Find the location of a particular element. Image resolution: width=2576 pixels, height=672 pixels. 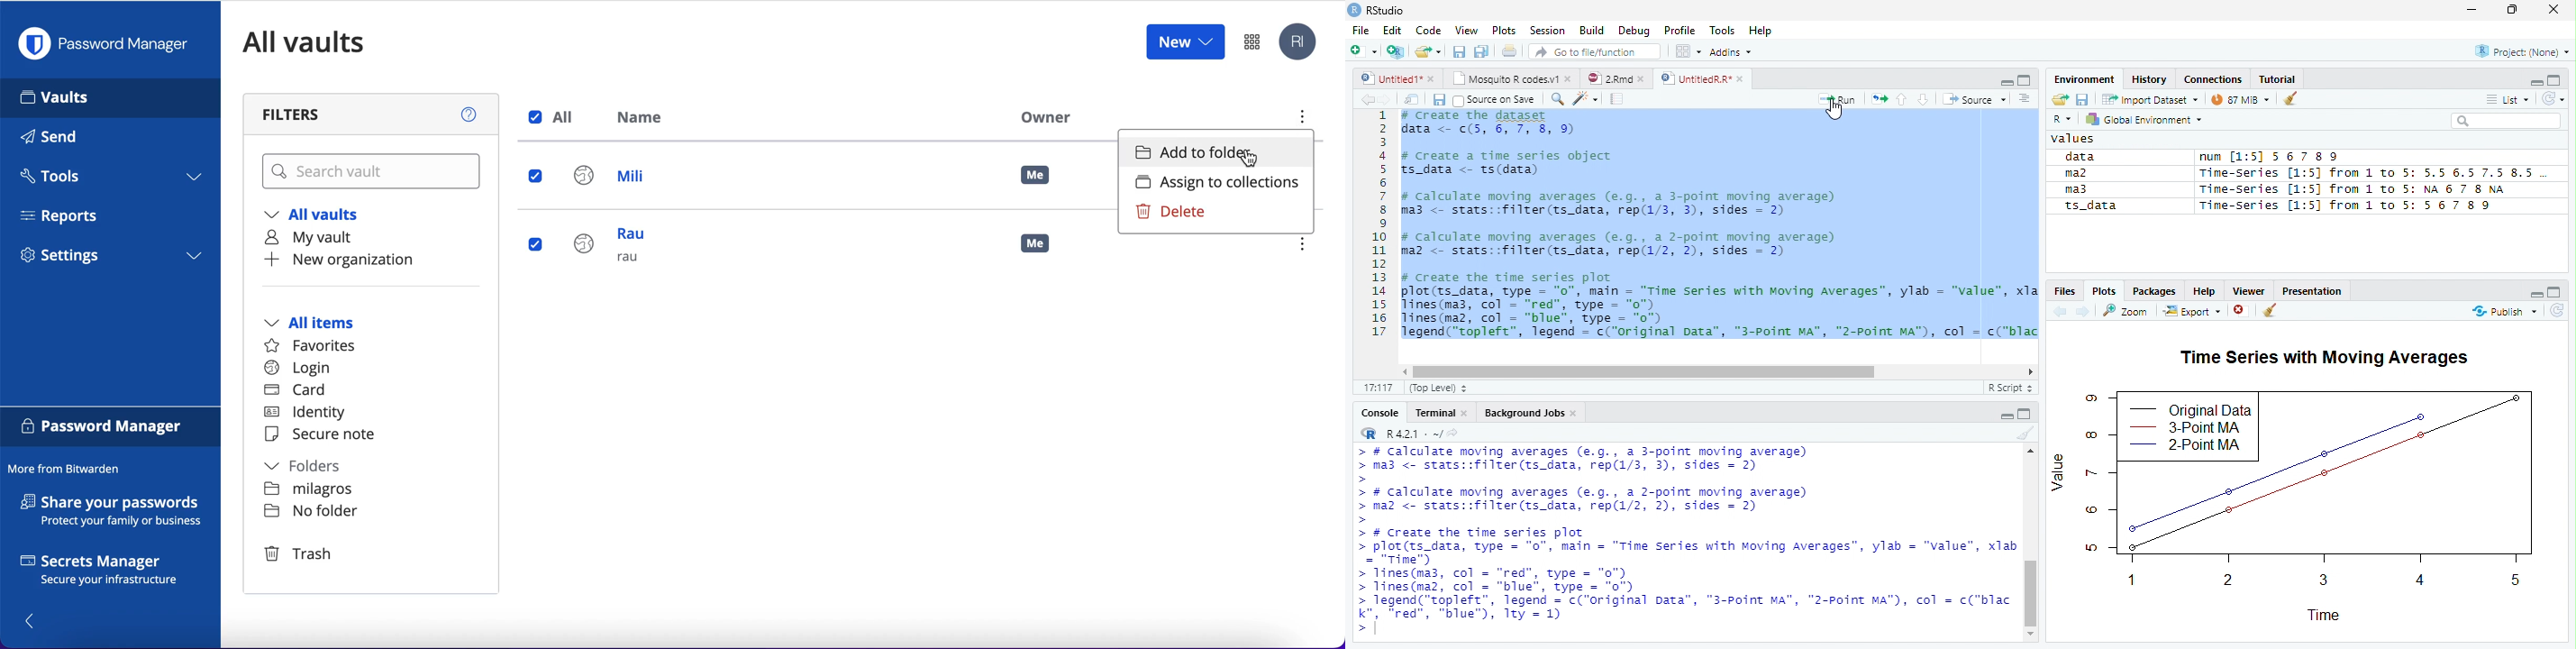

close is located at coordinates (1433, 79).